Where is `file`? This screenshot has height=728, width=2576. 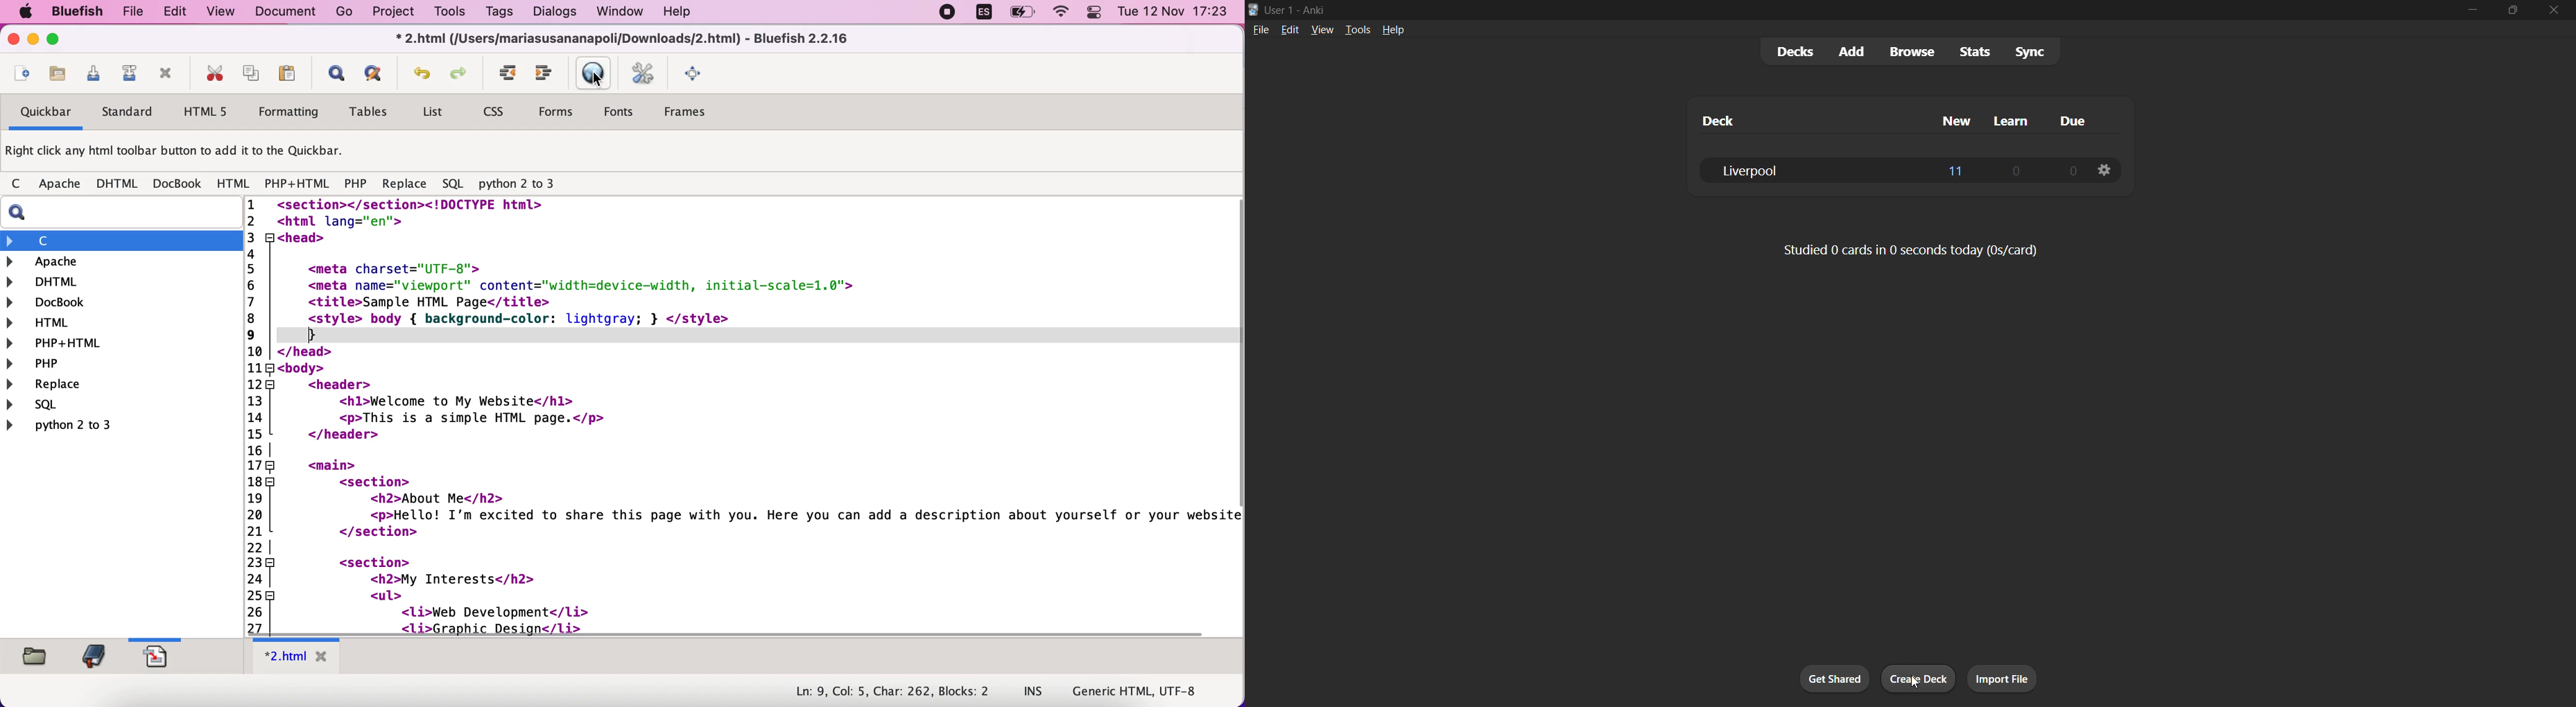 file is located at coordinates (1260, 29).